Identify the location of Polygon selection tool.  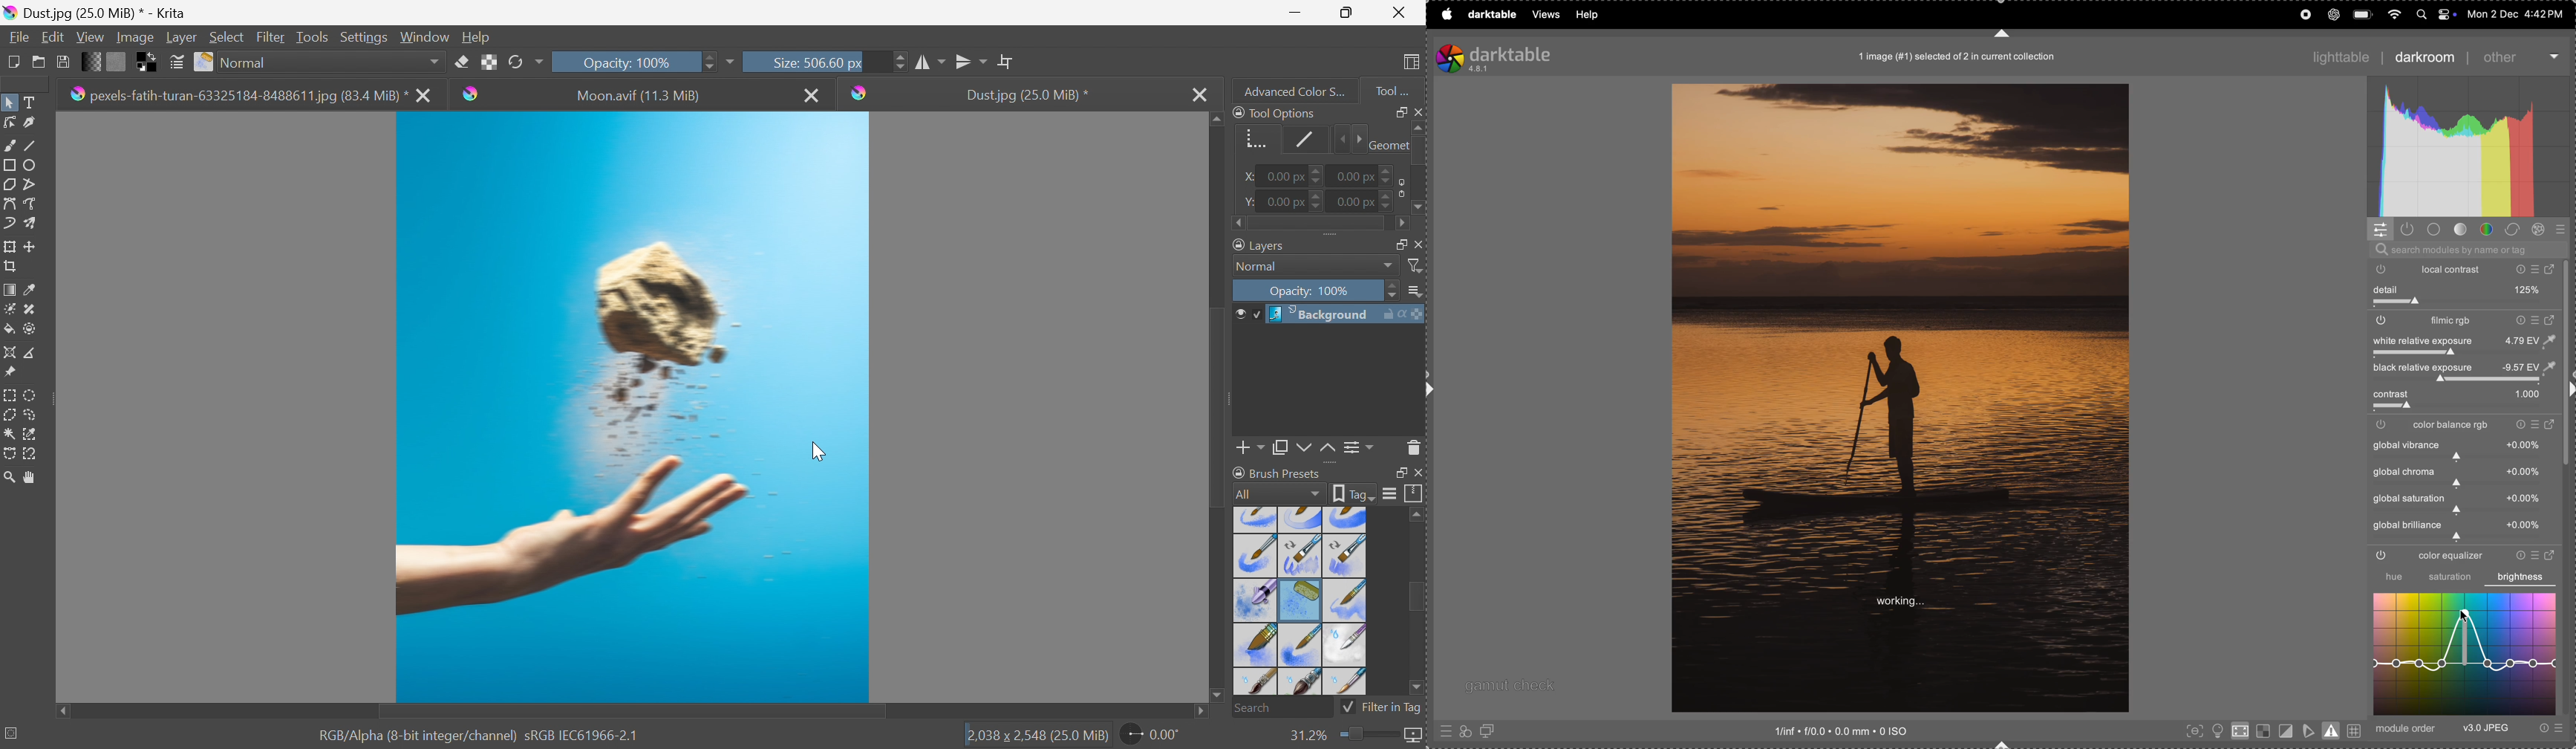
(12, 414).